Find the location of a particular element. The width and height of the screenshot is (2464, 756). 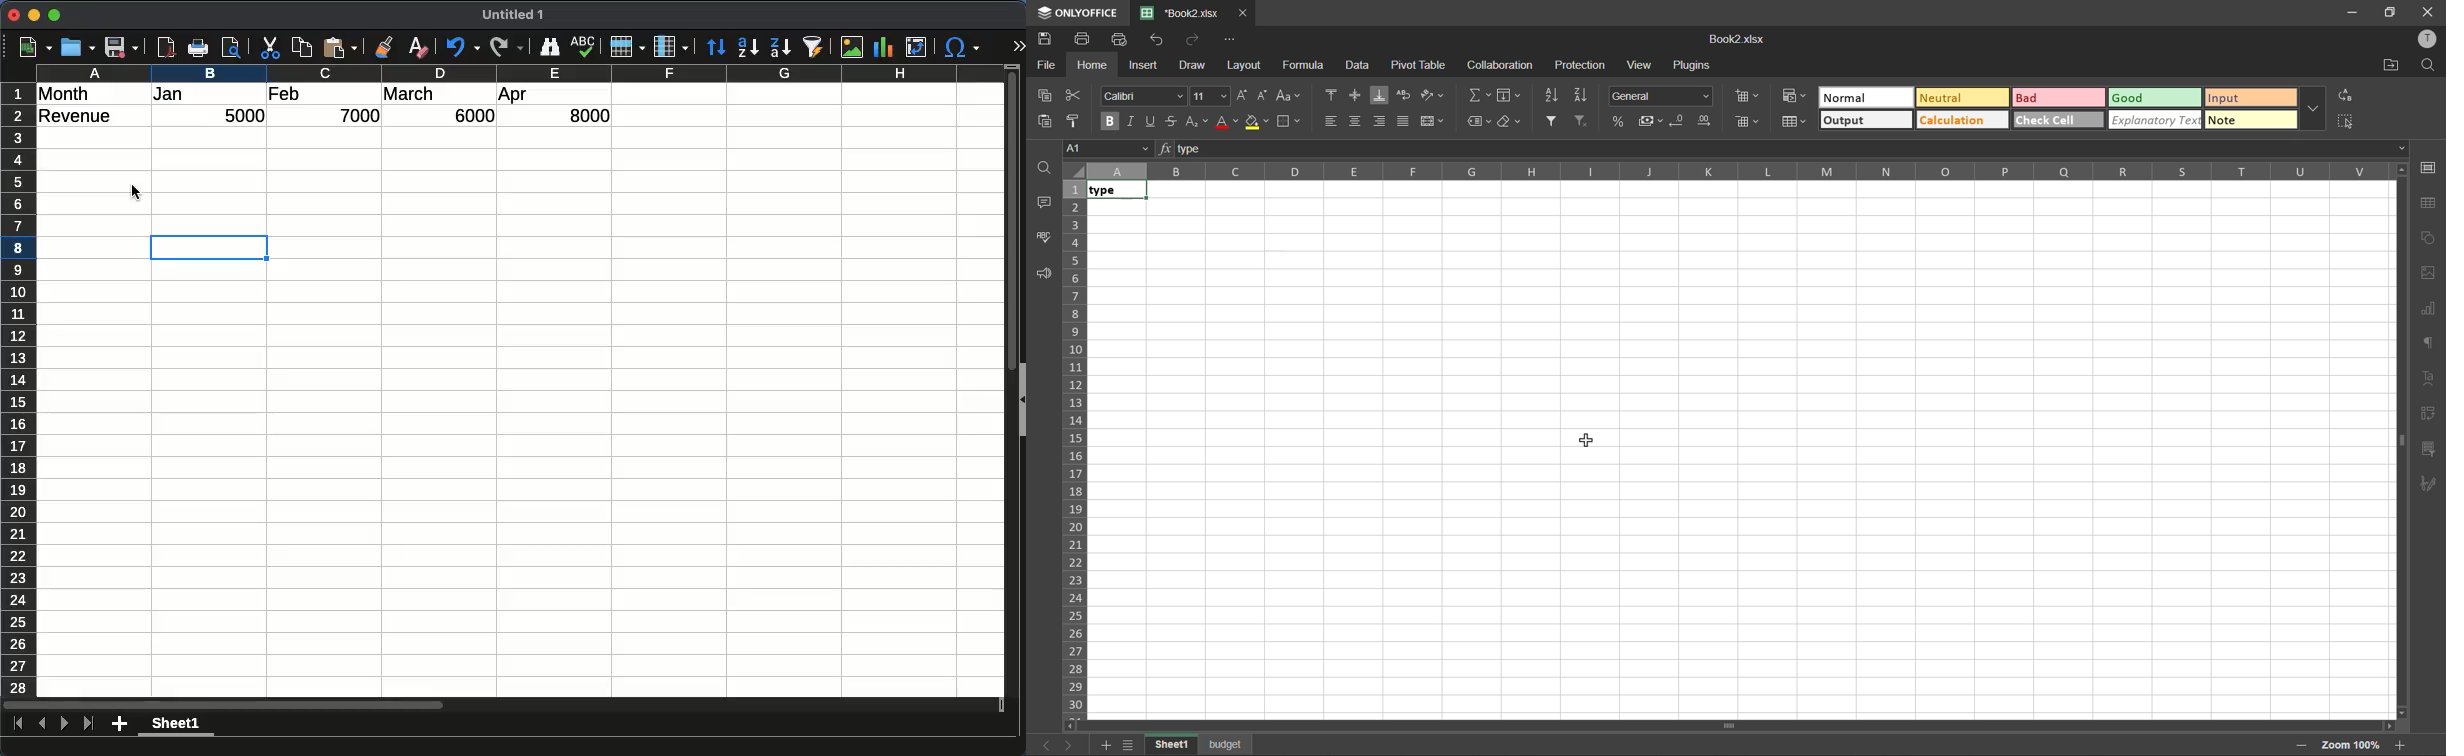

row is located at coordinates (626, 47).